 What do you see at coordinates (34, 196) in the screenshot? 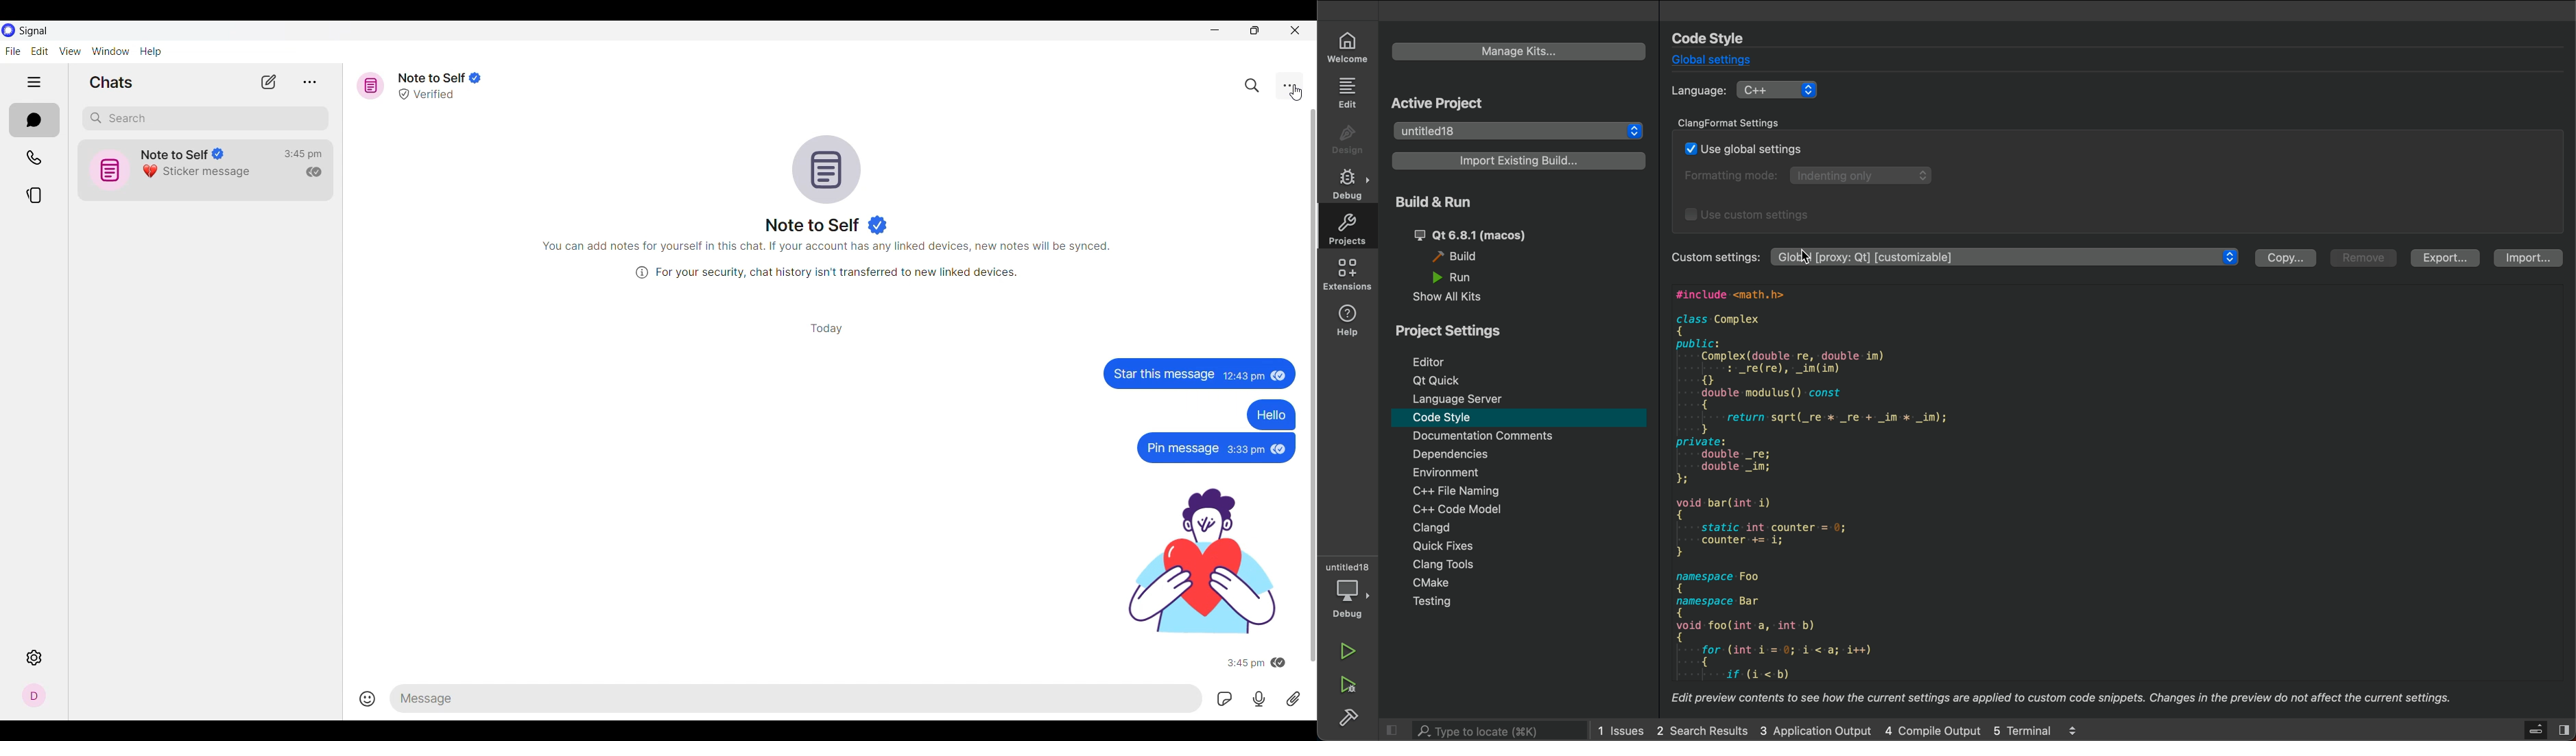
I see `Stories` at bounding box center [34, 196].